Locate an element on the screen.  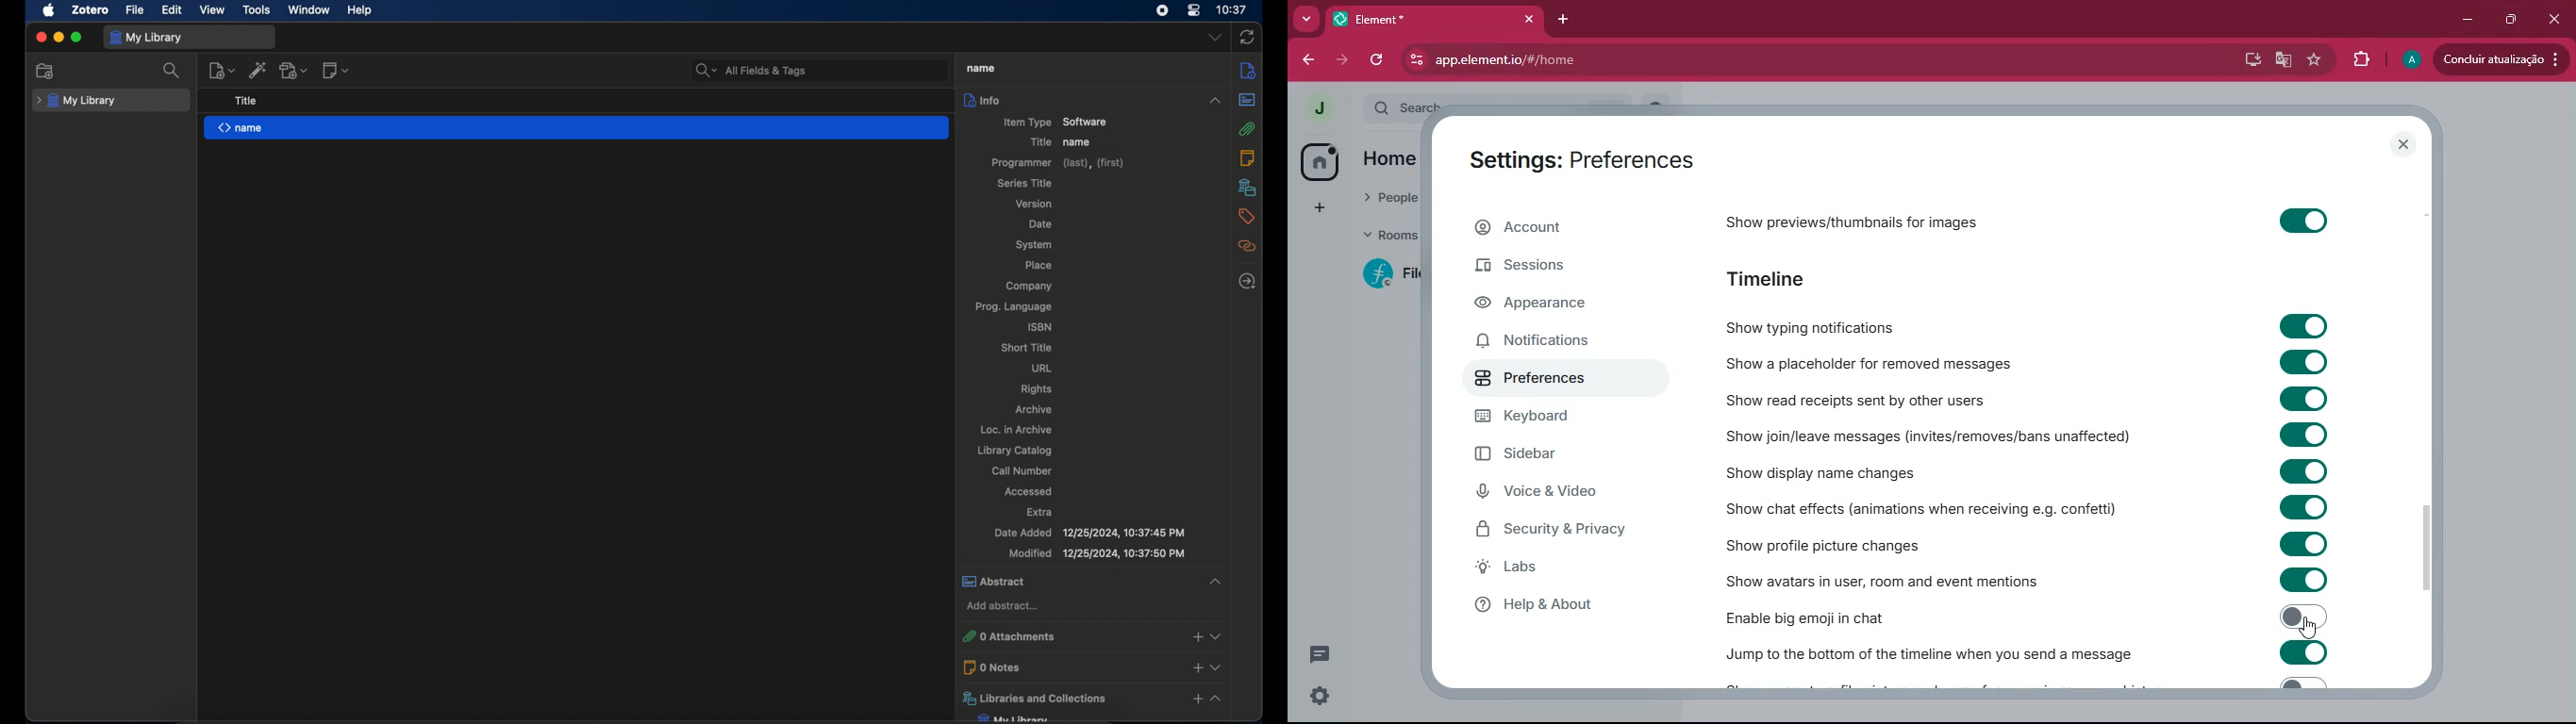
dropdown is located at coordinates (1216, 38).